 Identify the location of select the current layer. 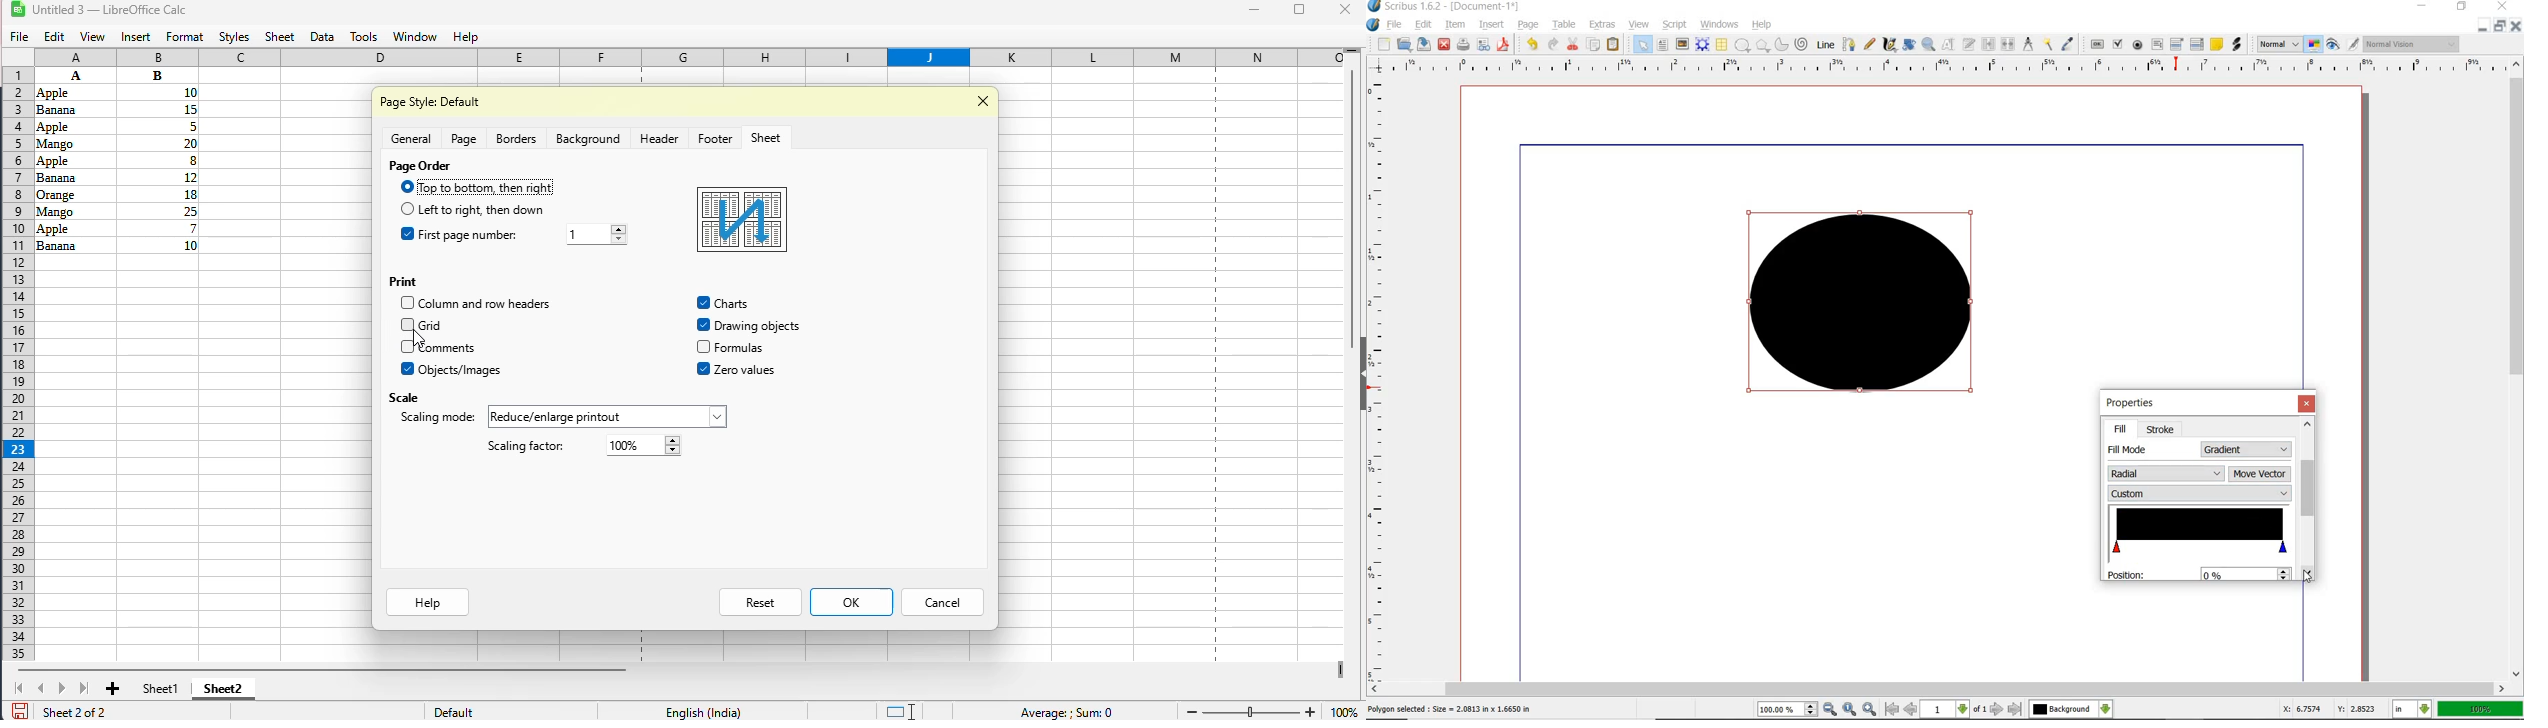
(2106, 709).